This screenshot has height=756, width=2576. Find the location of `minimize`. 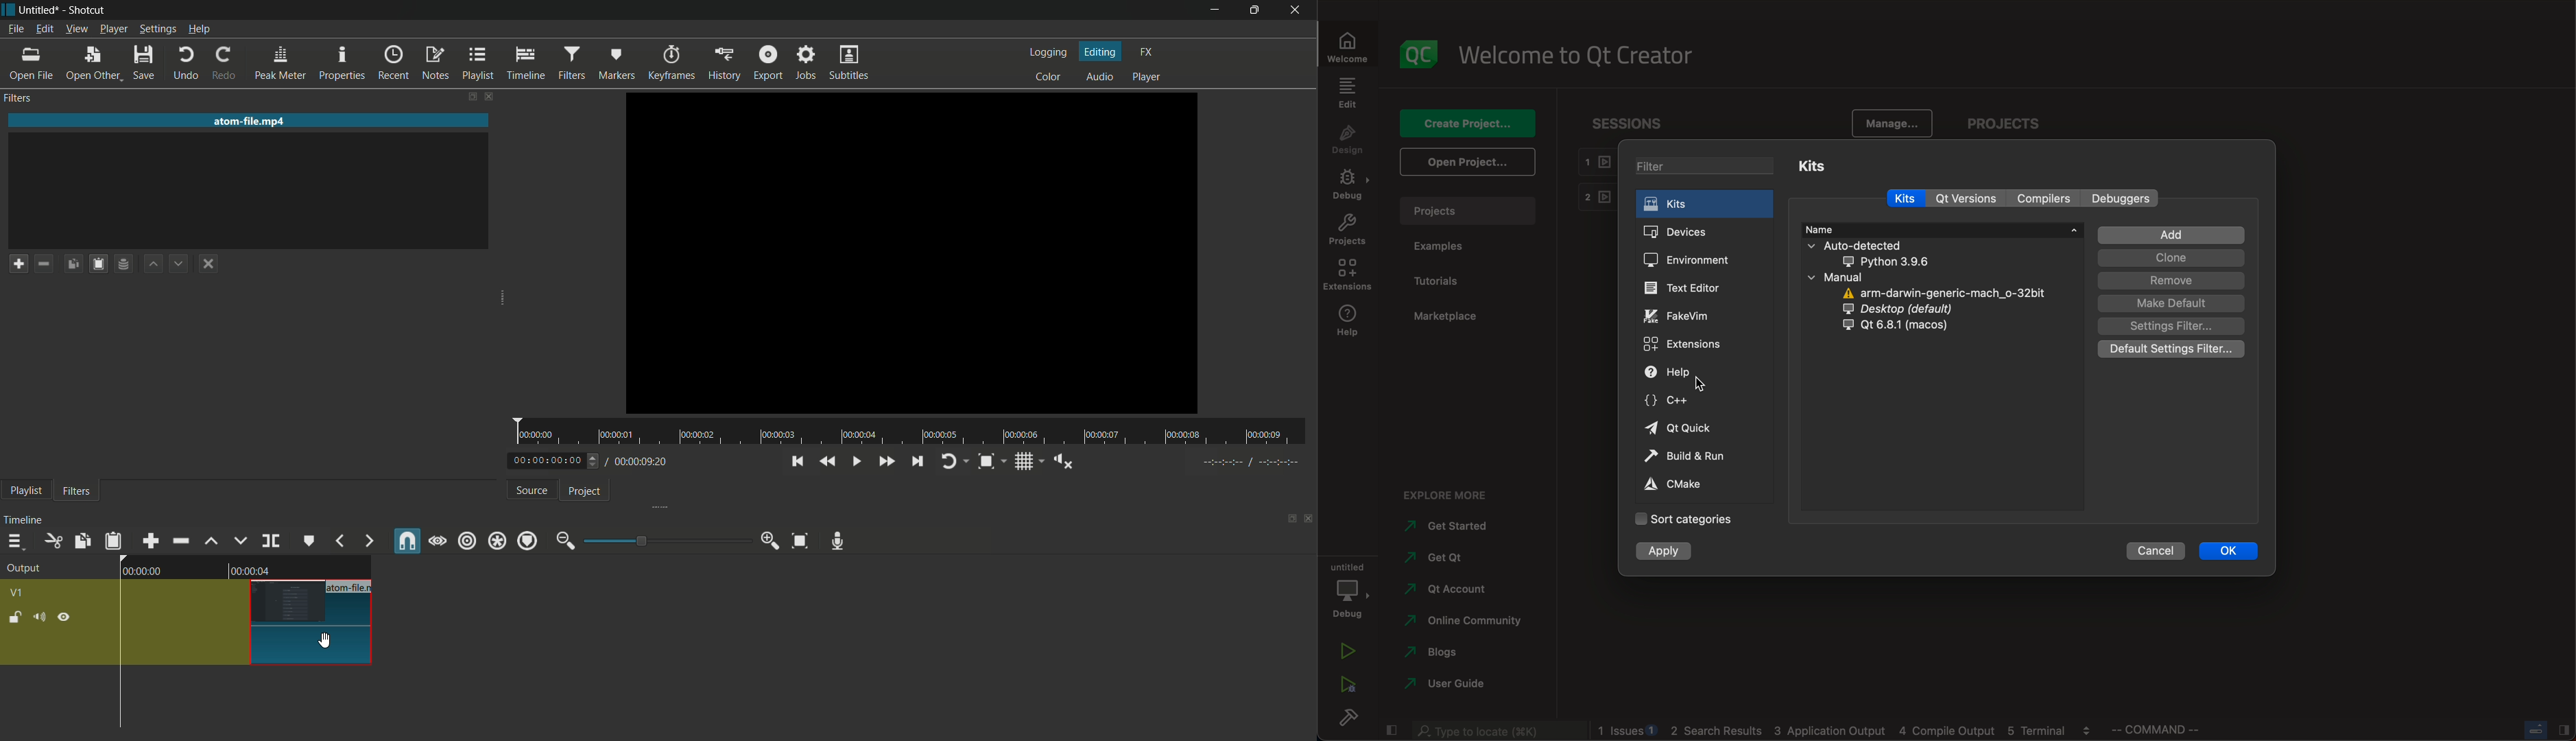

minimize is located at coordinates (1211, 10).